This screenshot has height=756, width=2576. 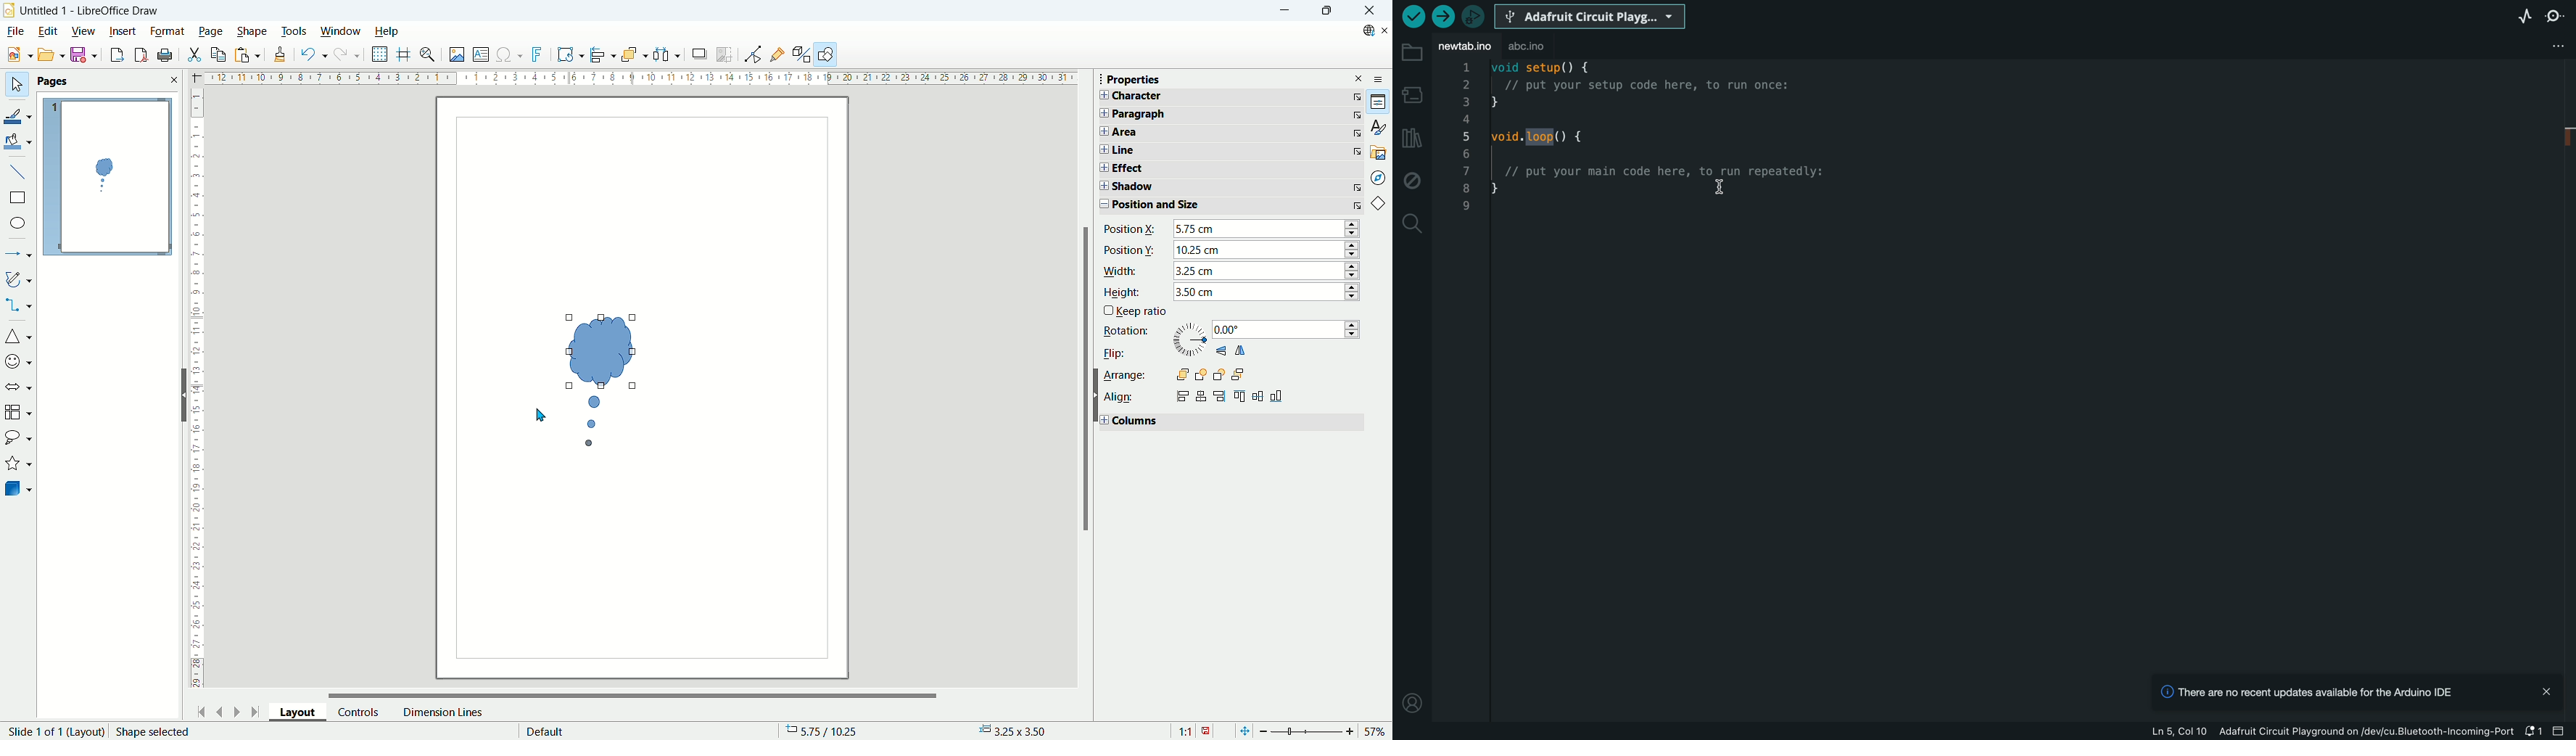 What do you see at coordinates (1378, 127) in the screenshot?
I see `Styles` at bounding box center [1378, 127].